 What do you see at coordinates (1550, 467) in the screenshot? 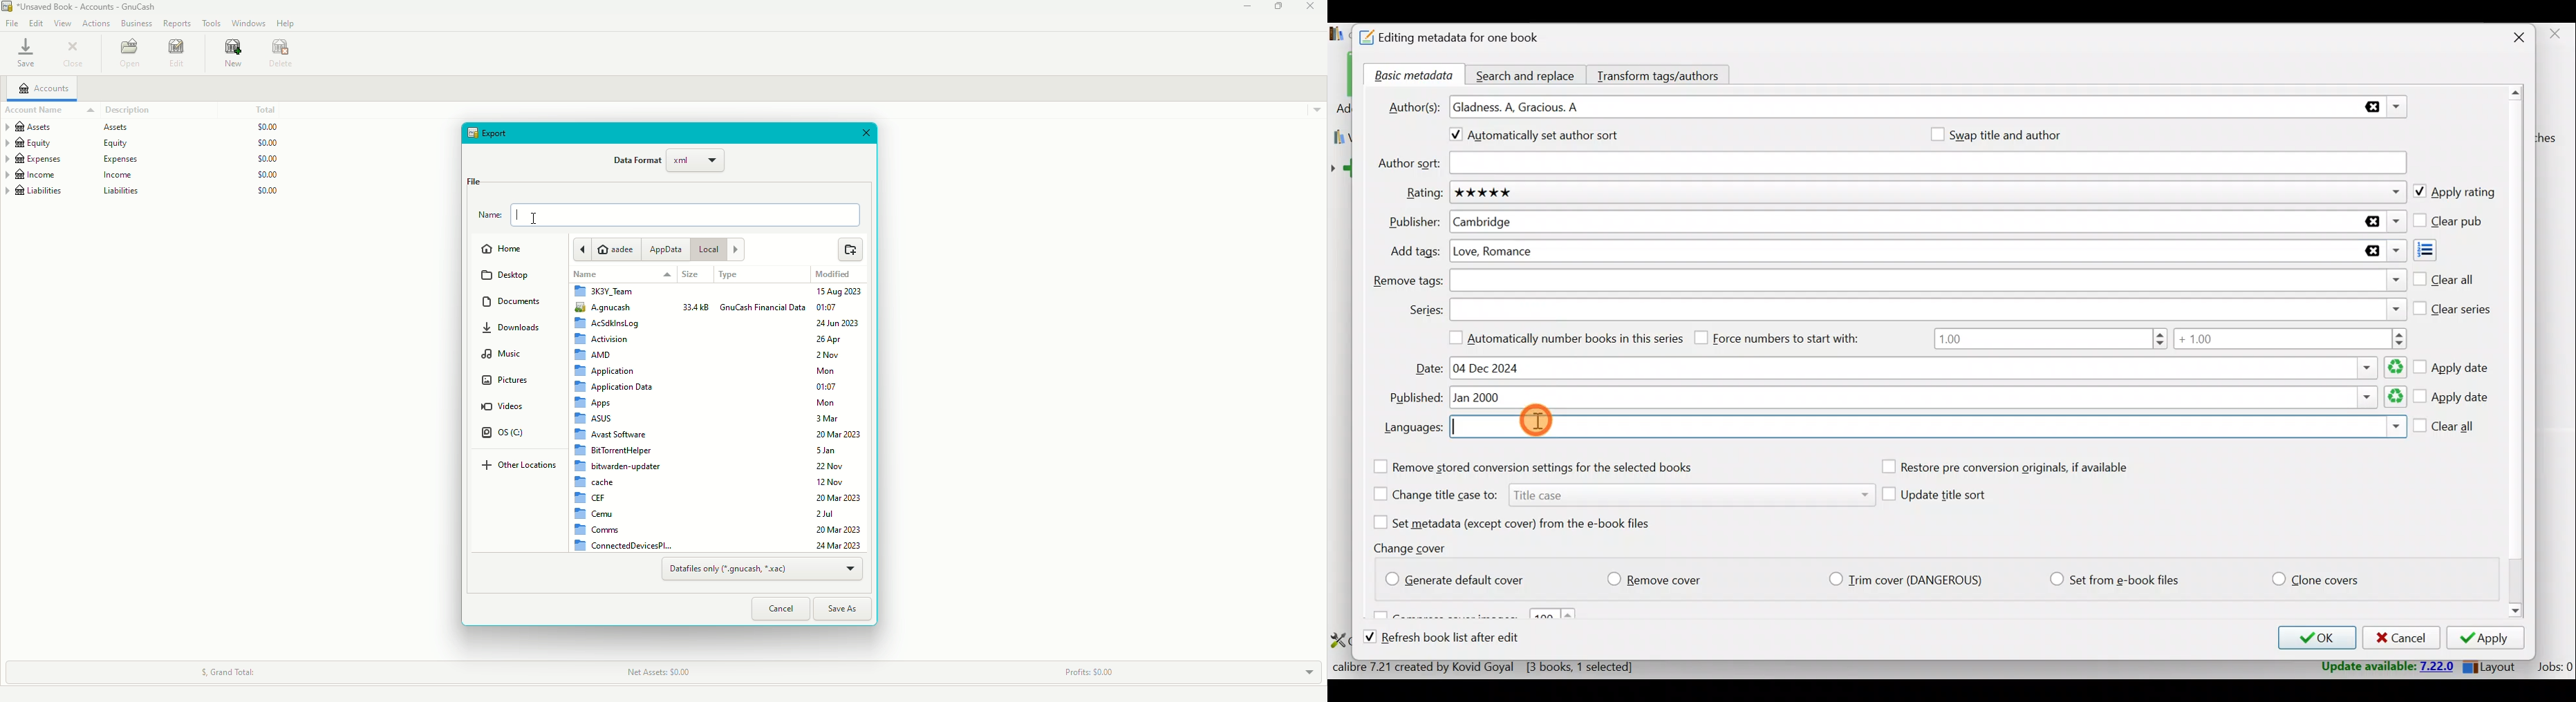
I see `Remove stored conversion settings for the selected books` at bounding box center [1550, 467].